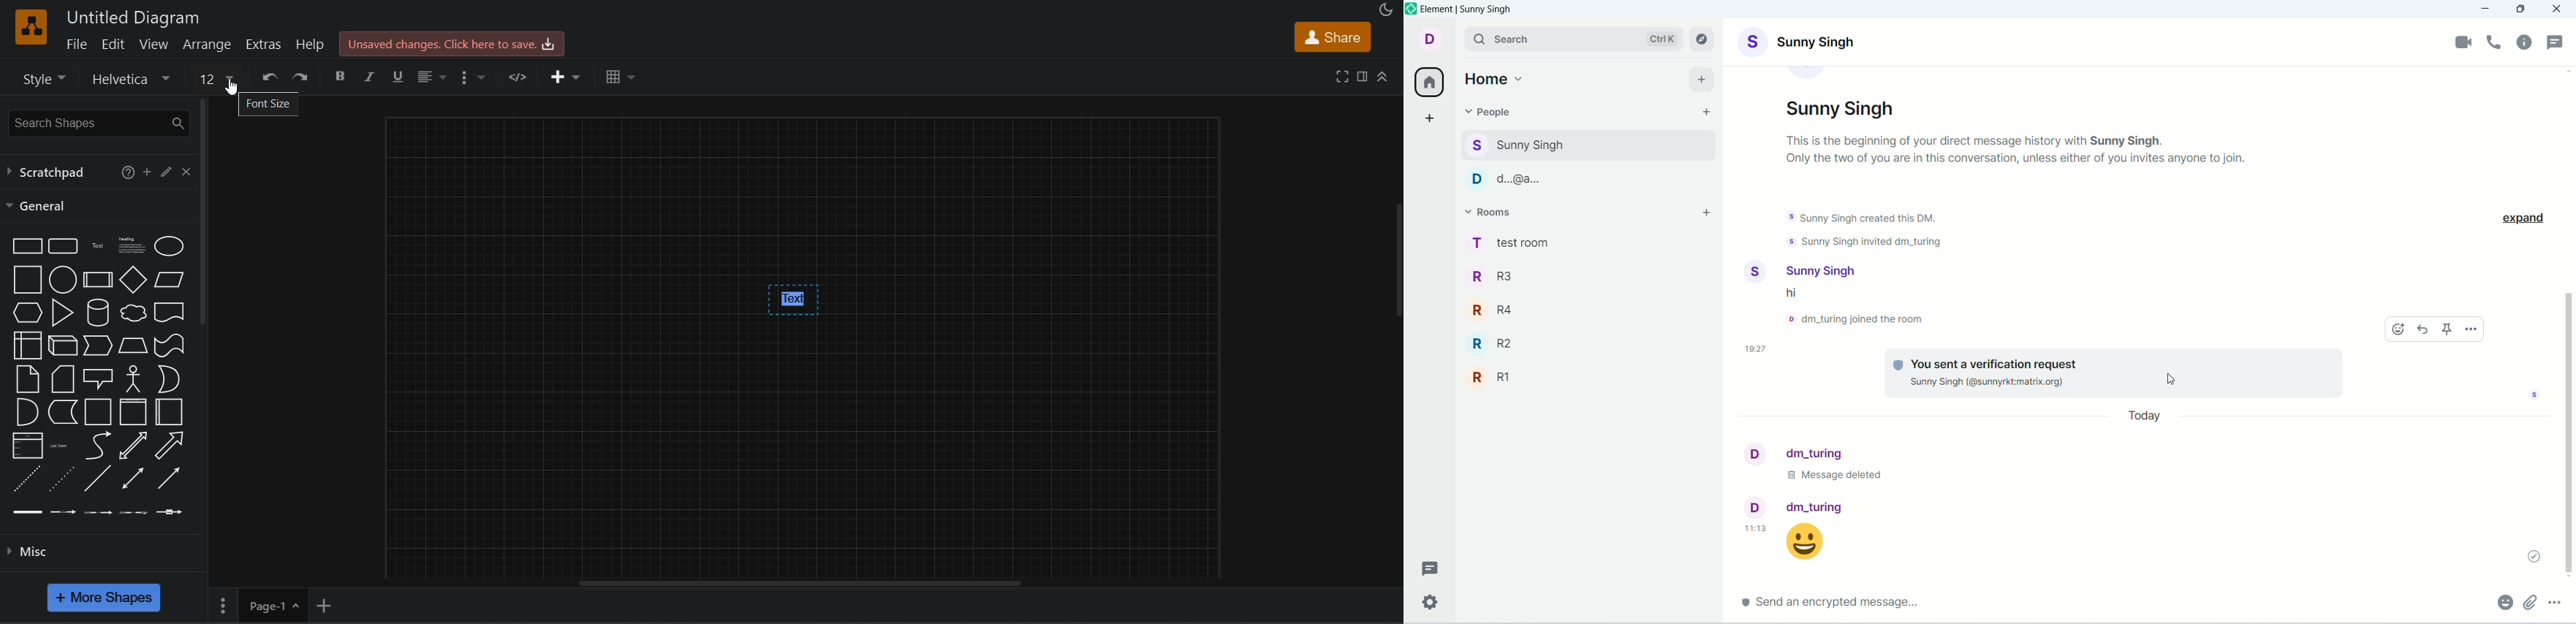 This screenshot has height=644, width=2576. I want to click on help, so click(310, 44).